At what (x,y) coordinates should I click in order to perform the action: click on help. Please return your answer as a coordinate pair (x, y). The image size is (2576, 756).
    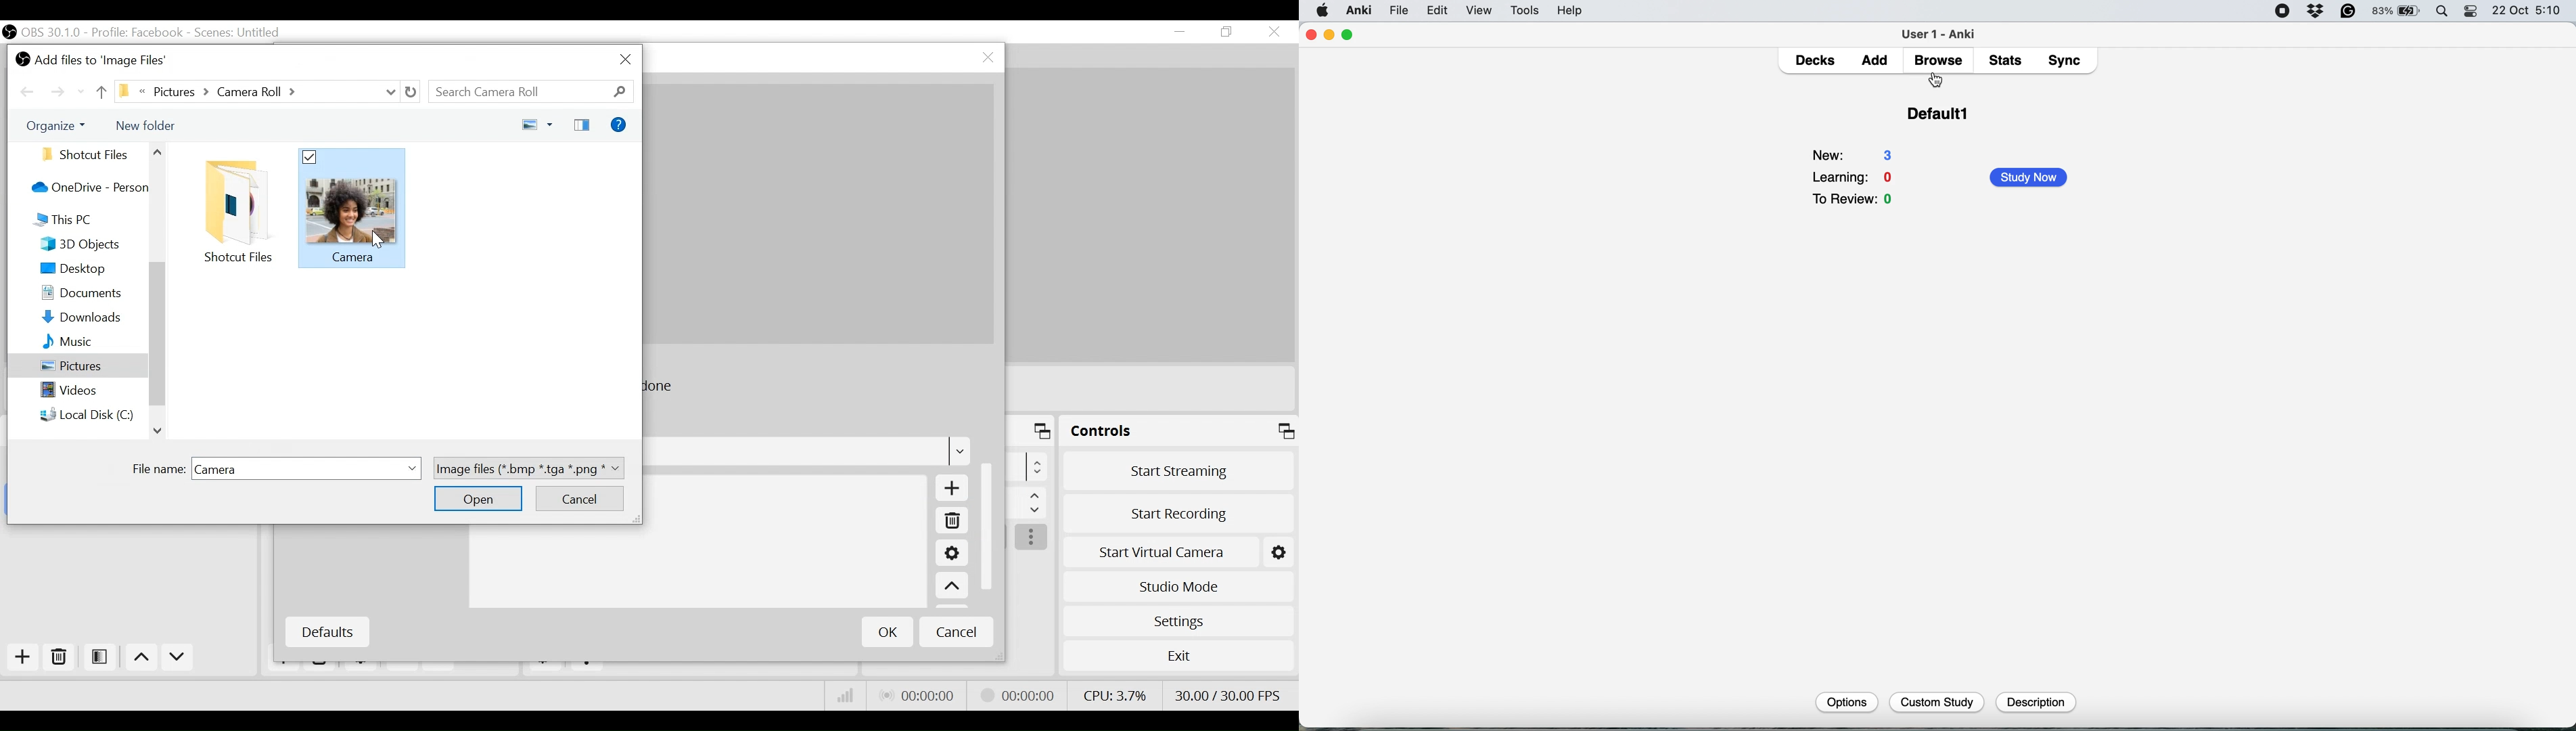
    Looking at the image, I should click on (1570, 10).